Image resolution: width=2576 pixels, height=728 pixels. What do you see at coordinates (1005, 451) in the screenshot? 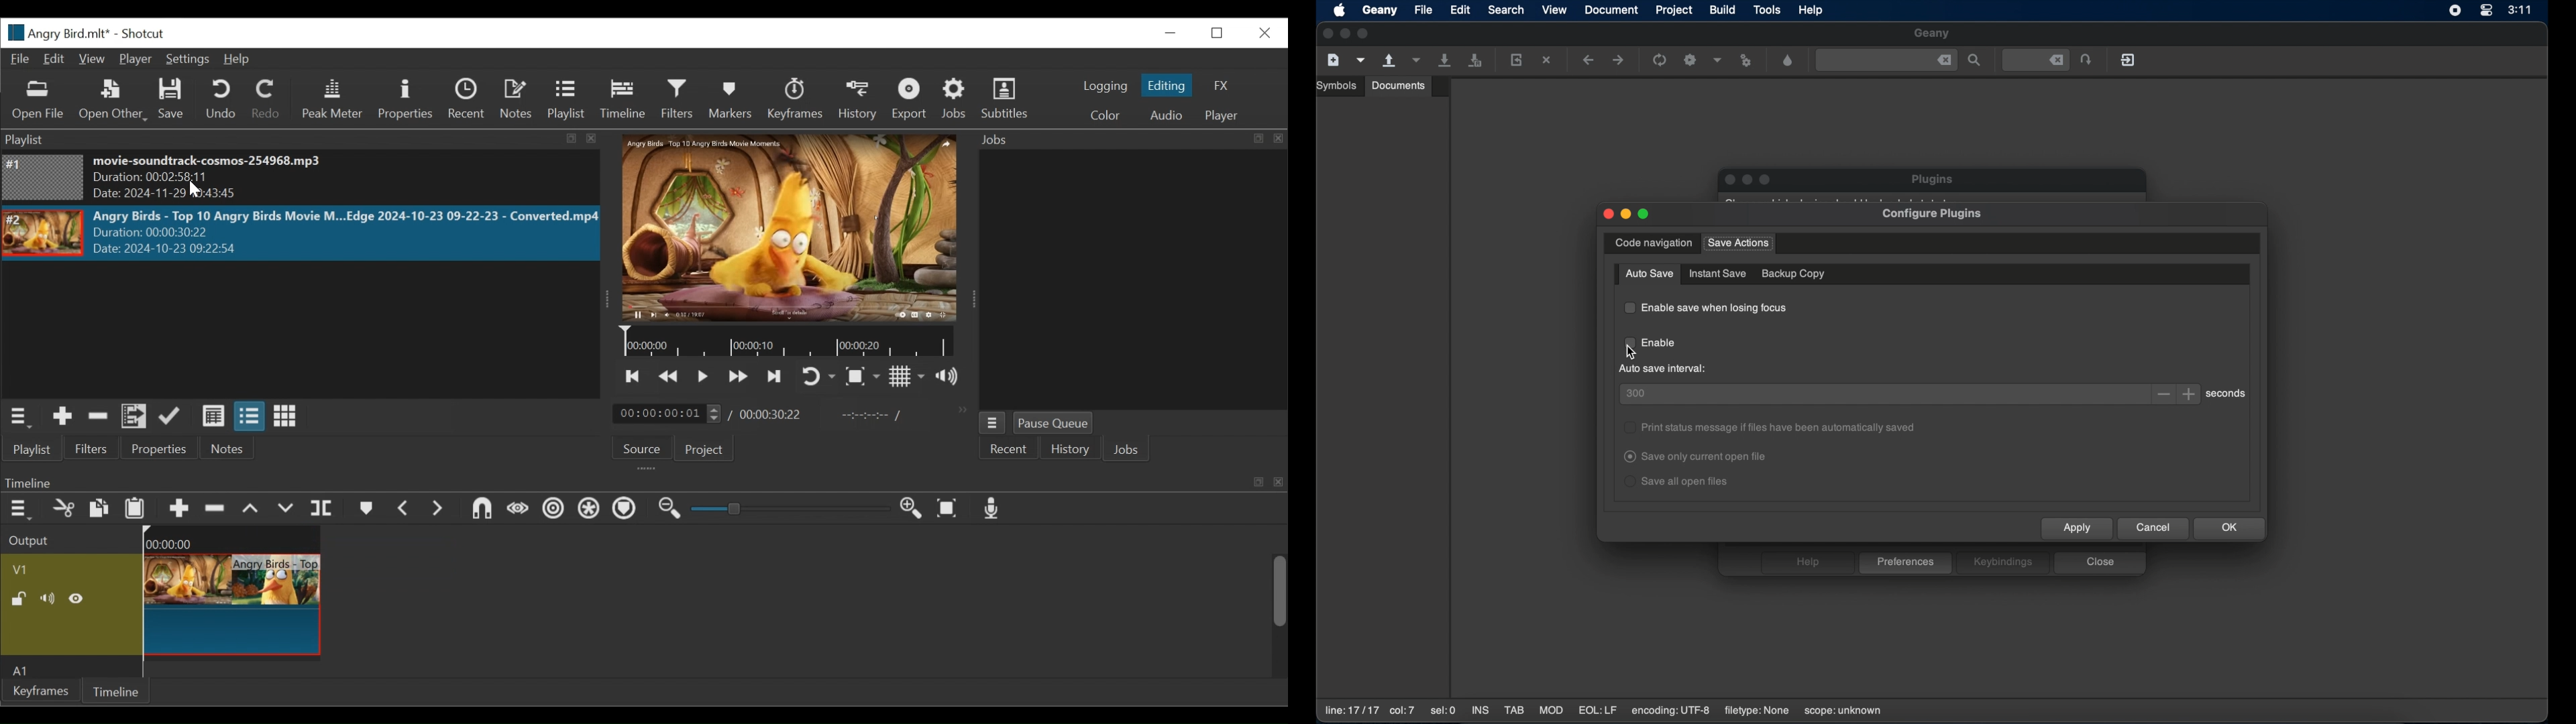
I see `Recent` at bounding box center [1005, 451].